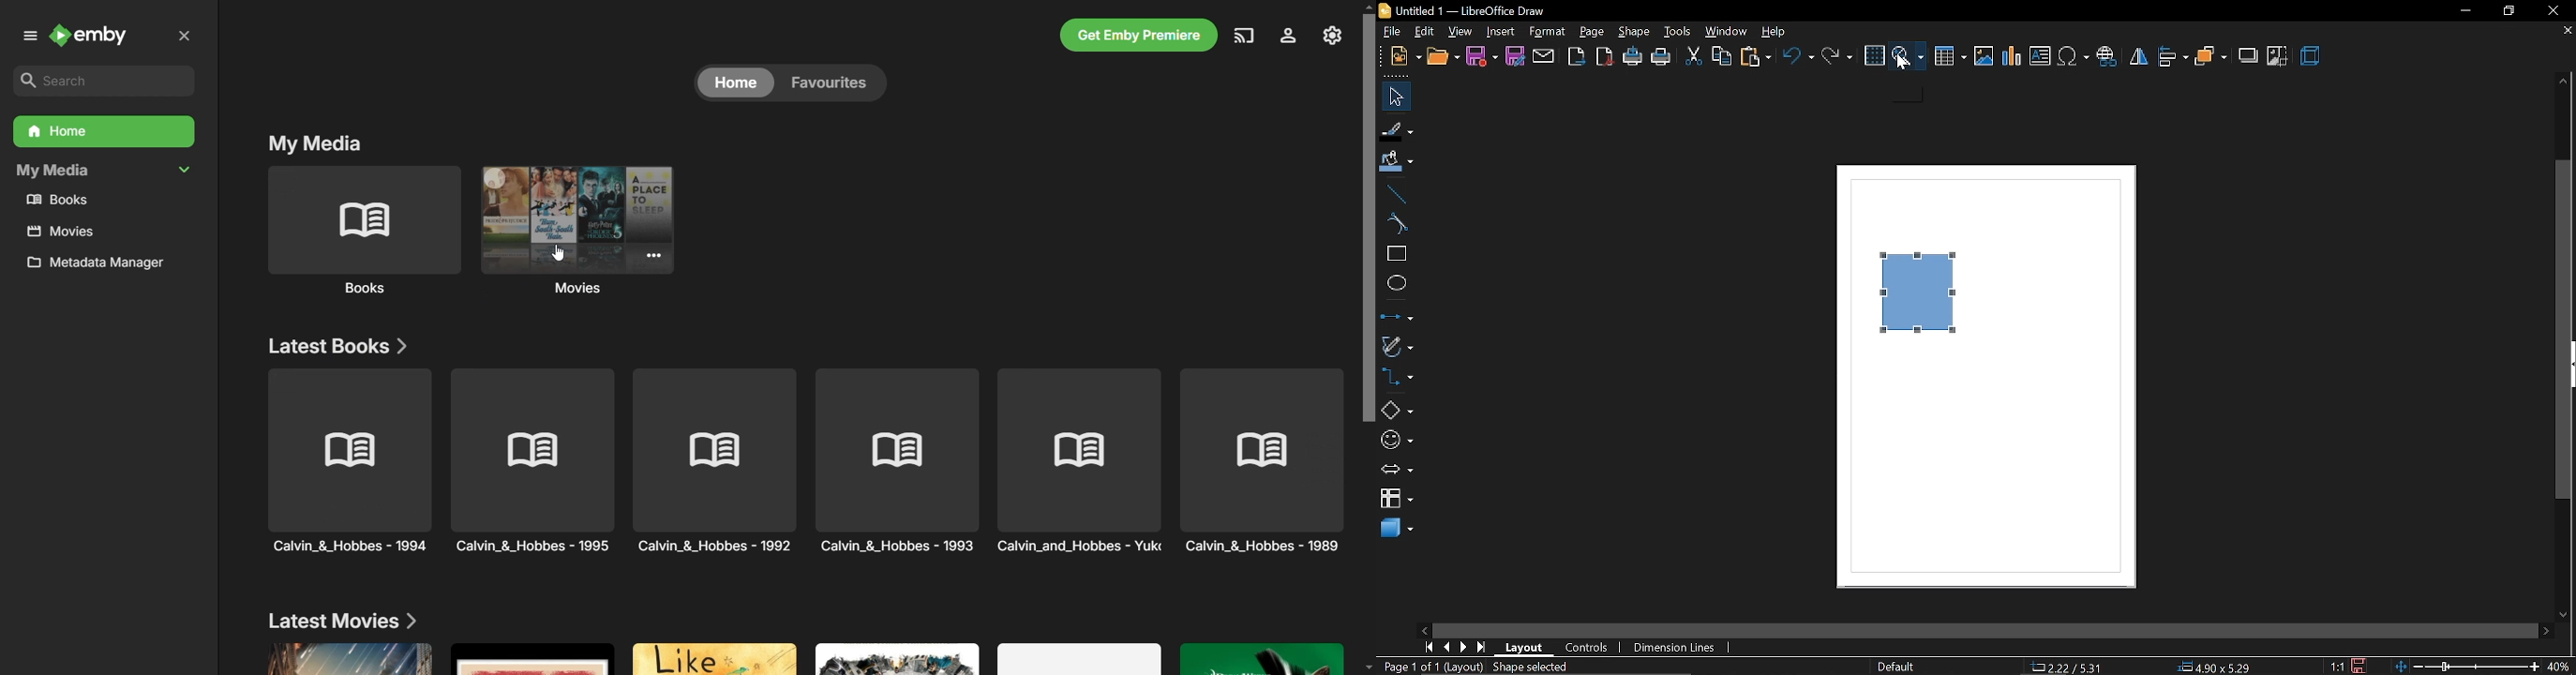  I want to click on Search, so click(105, 82).